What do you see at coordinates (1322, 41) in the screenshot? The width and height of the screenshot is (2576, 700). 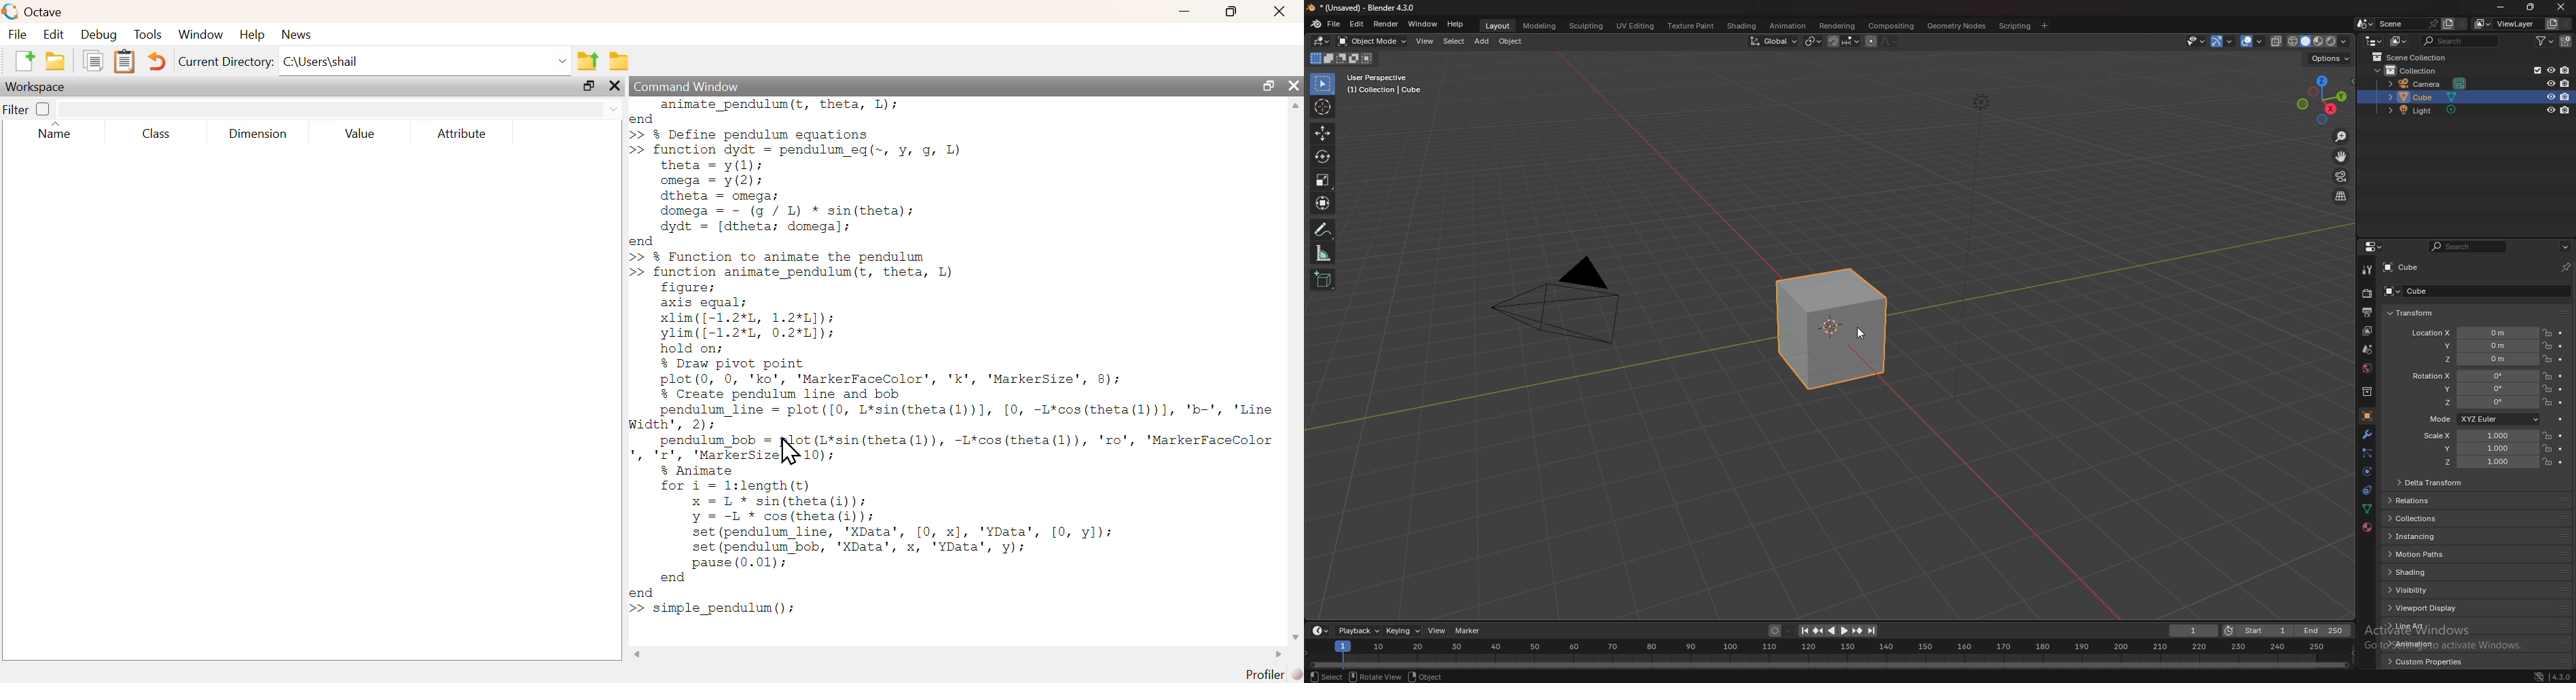 I see `editor type` at bounding box center [1322, 41].